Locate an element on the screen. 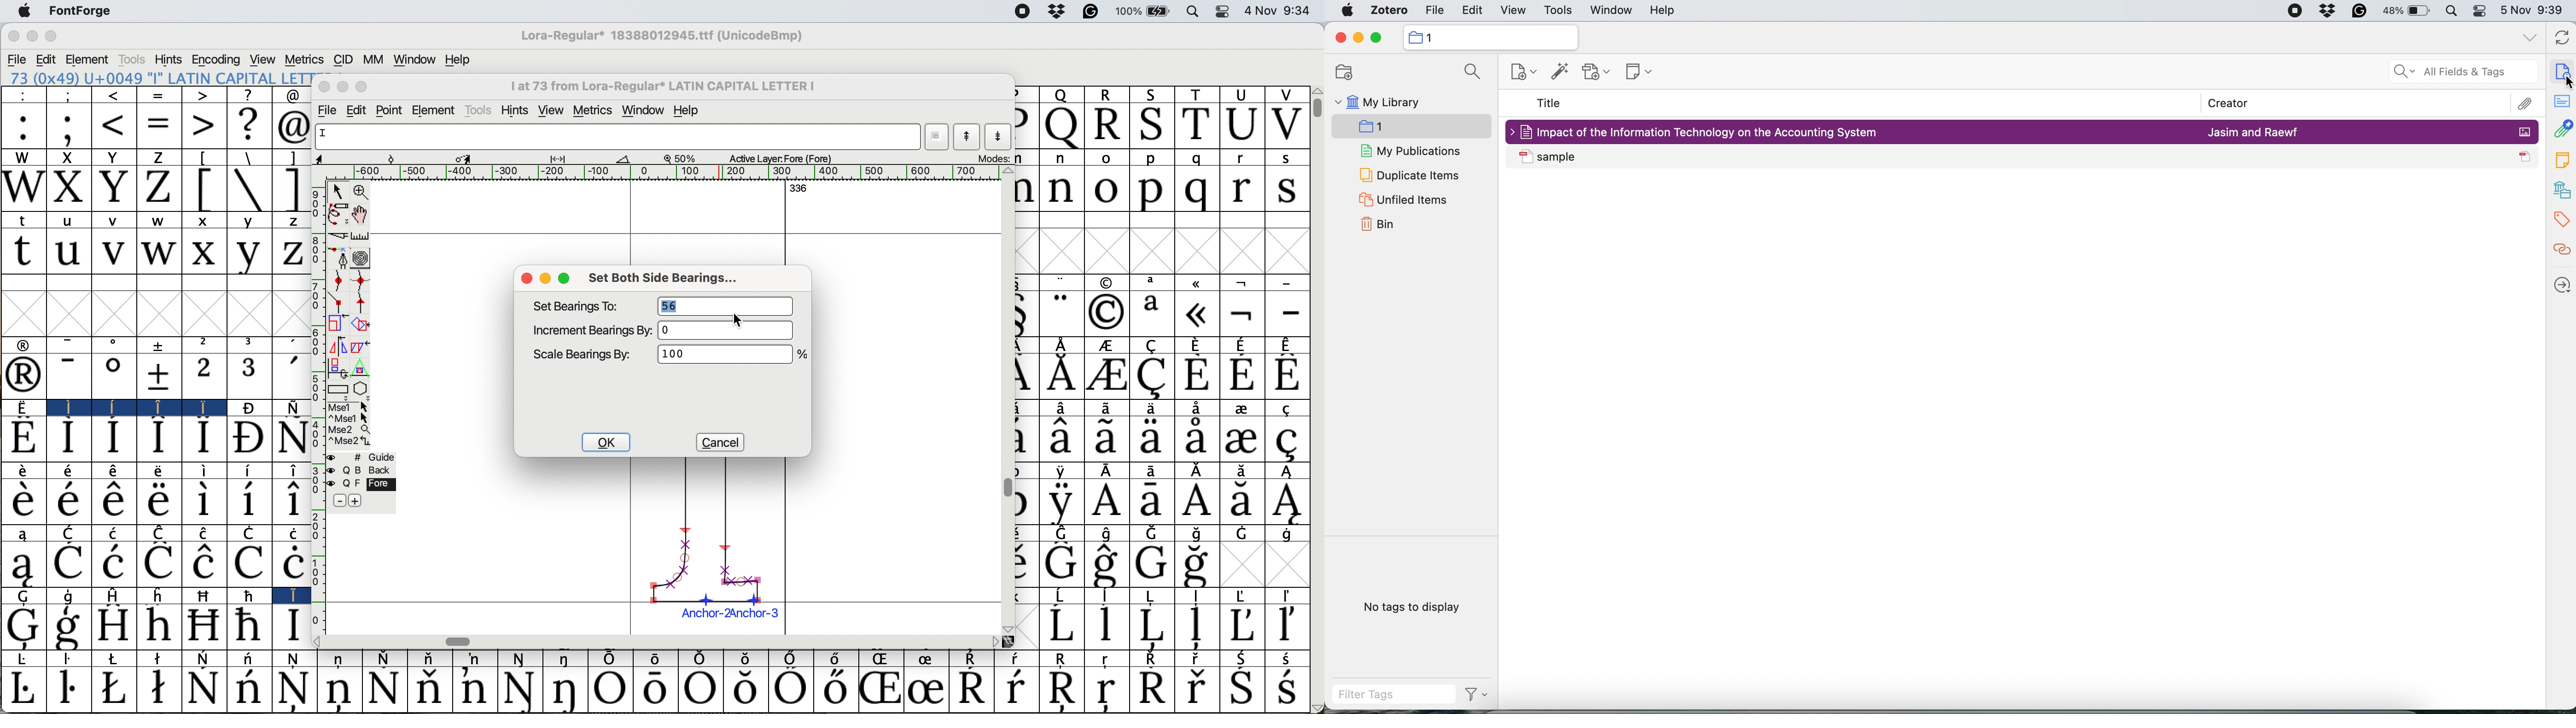 The width and height of the screenshot is (2576, 728). Symbol is located at coordinates (1061, 409).